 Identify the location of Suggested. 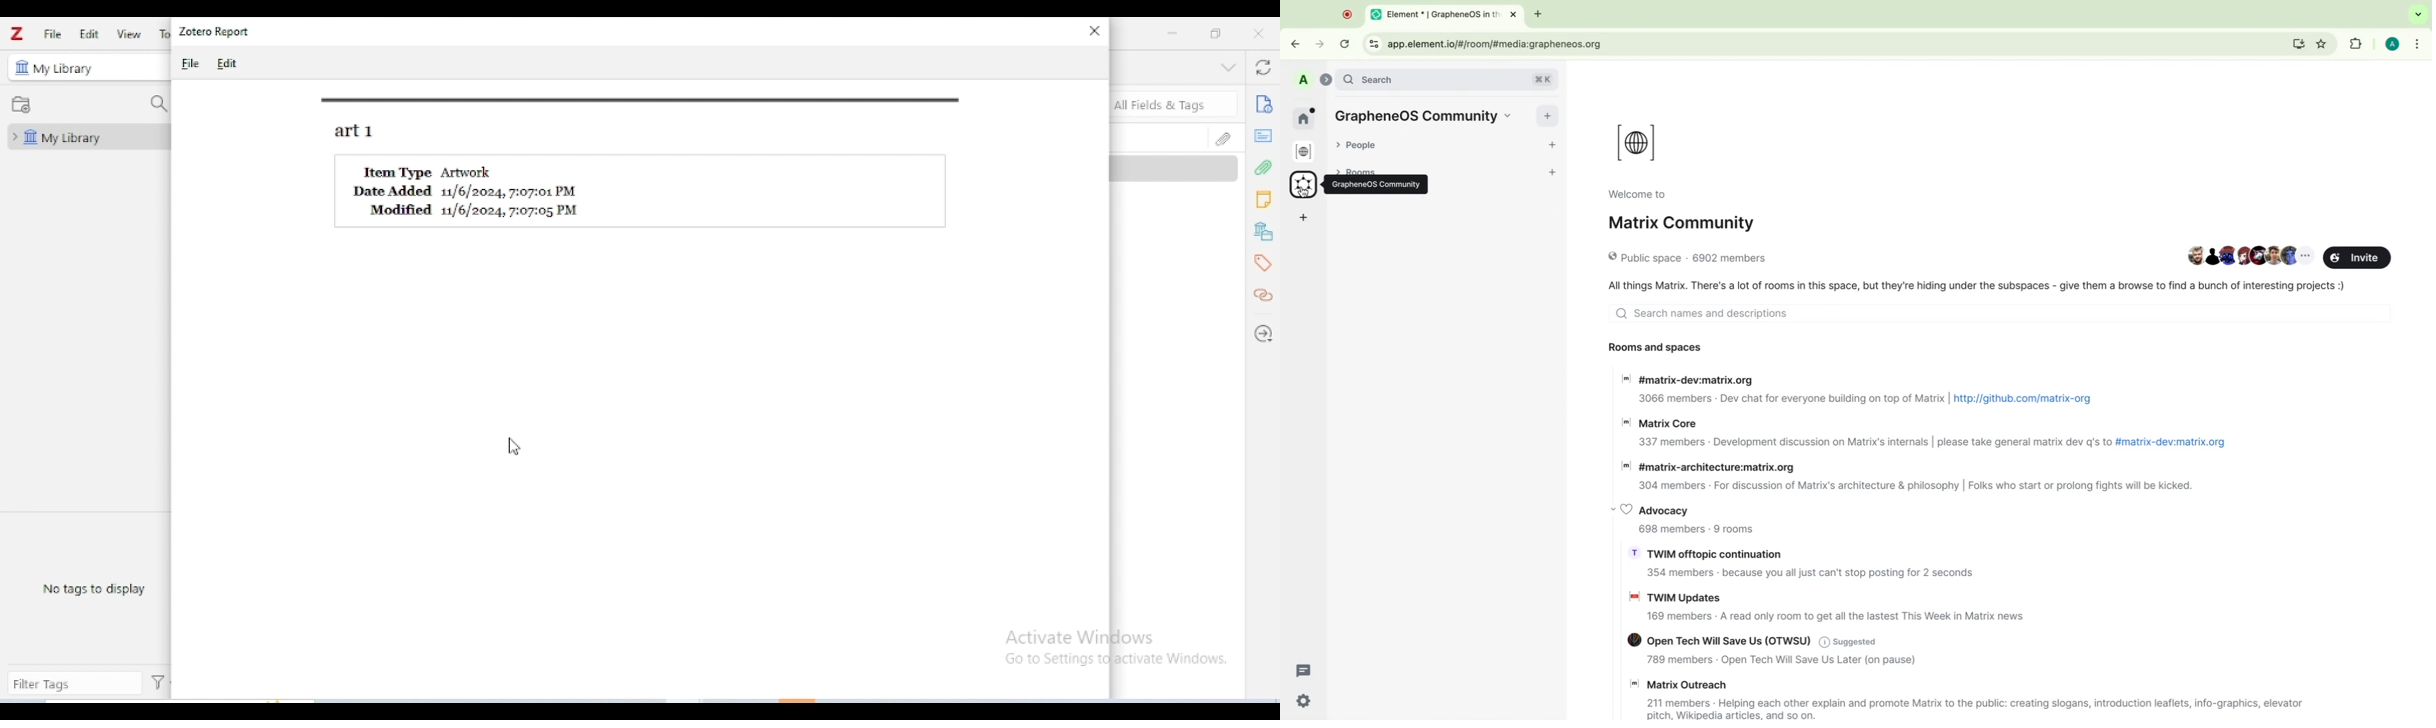
(1849, 641).